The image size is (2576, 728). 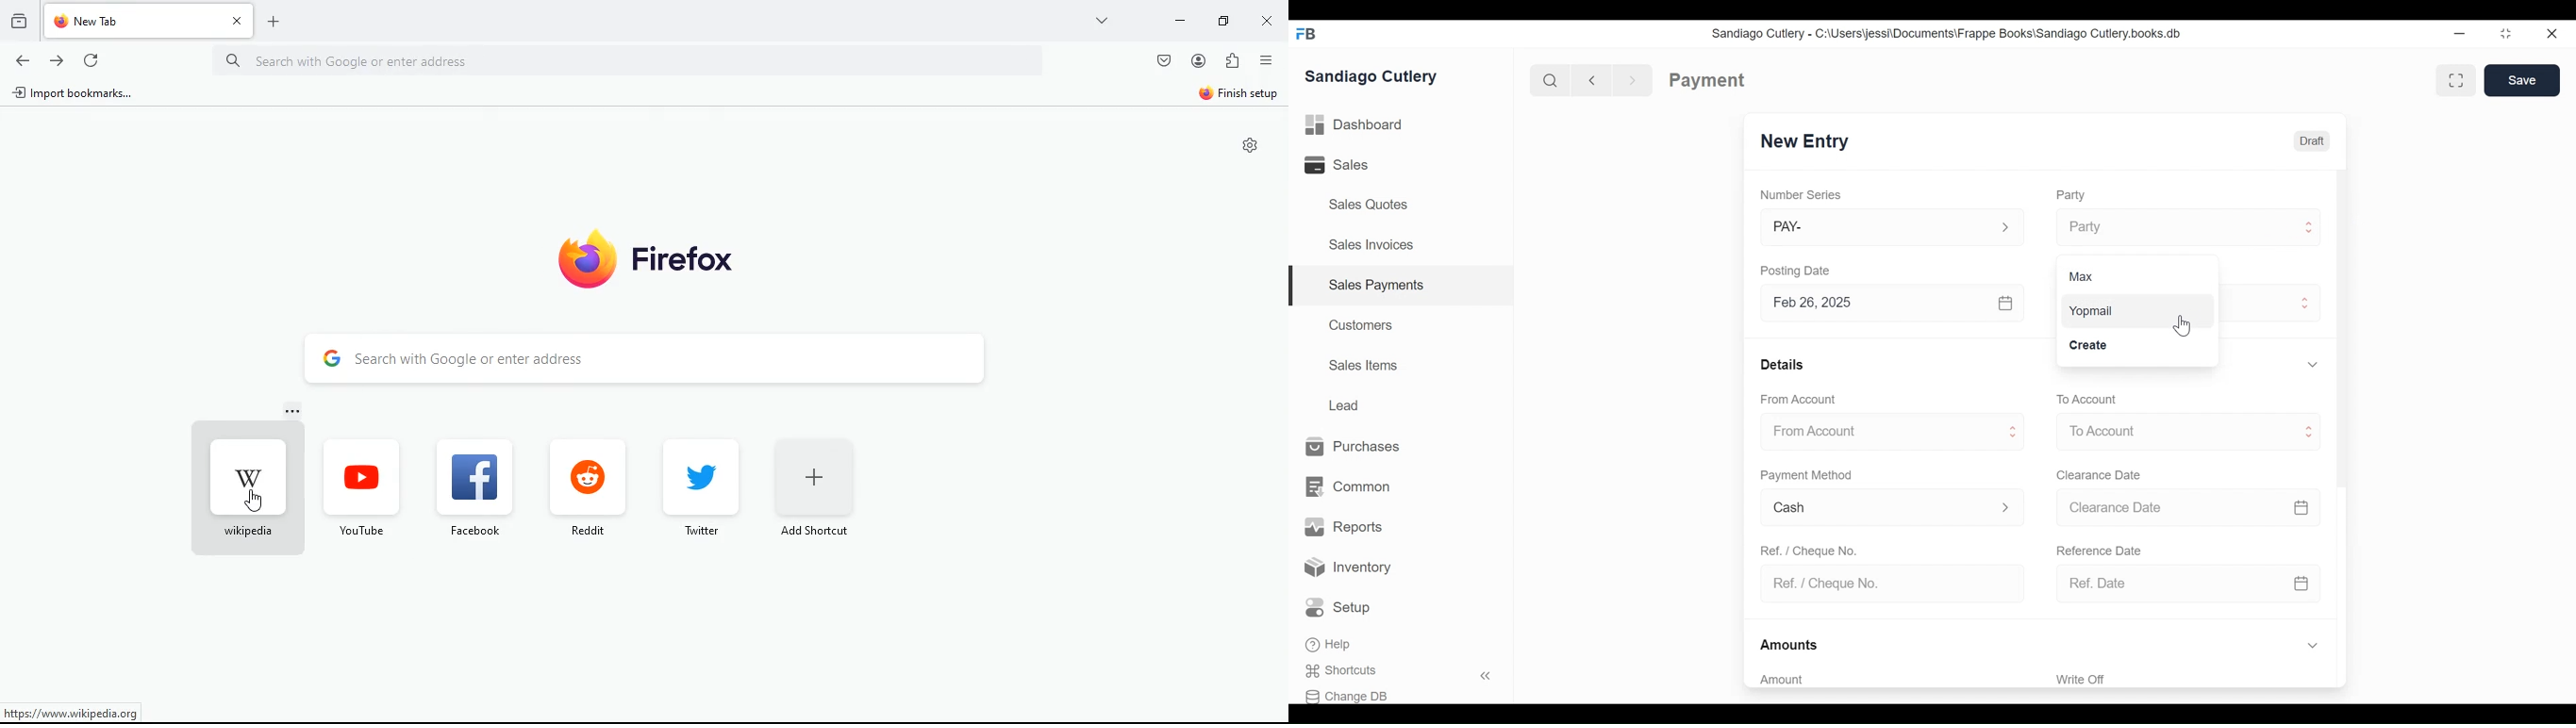 What do you see at coordinates (1790, 646) in the screenshot?
I see `Amounts` at bounding box center [1790, 646].